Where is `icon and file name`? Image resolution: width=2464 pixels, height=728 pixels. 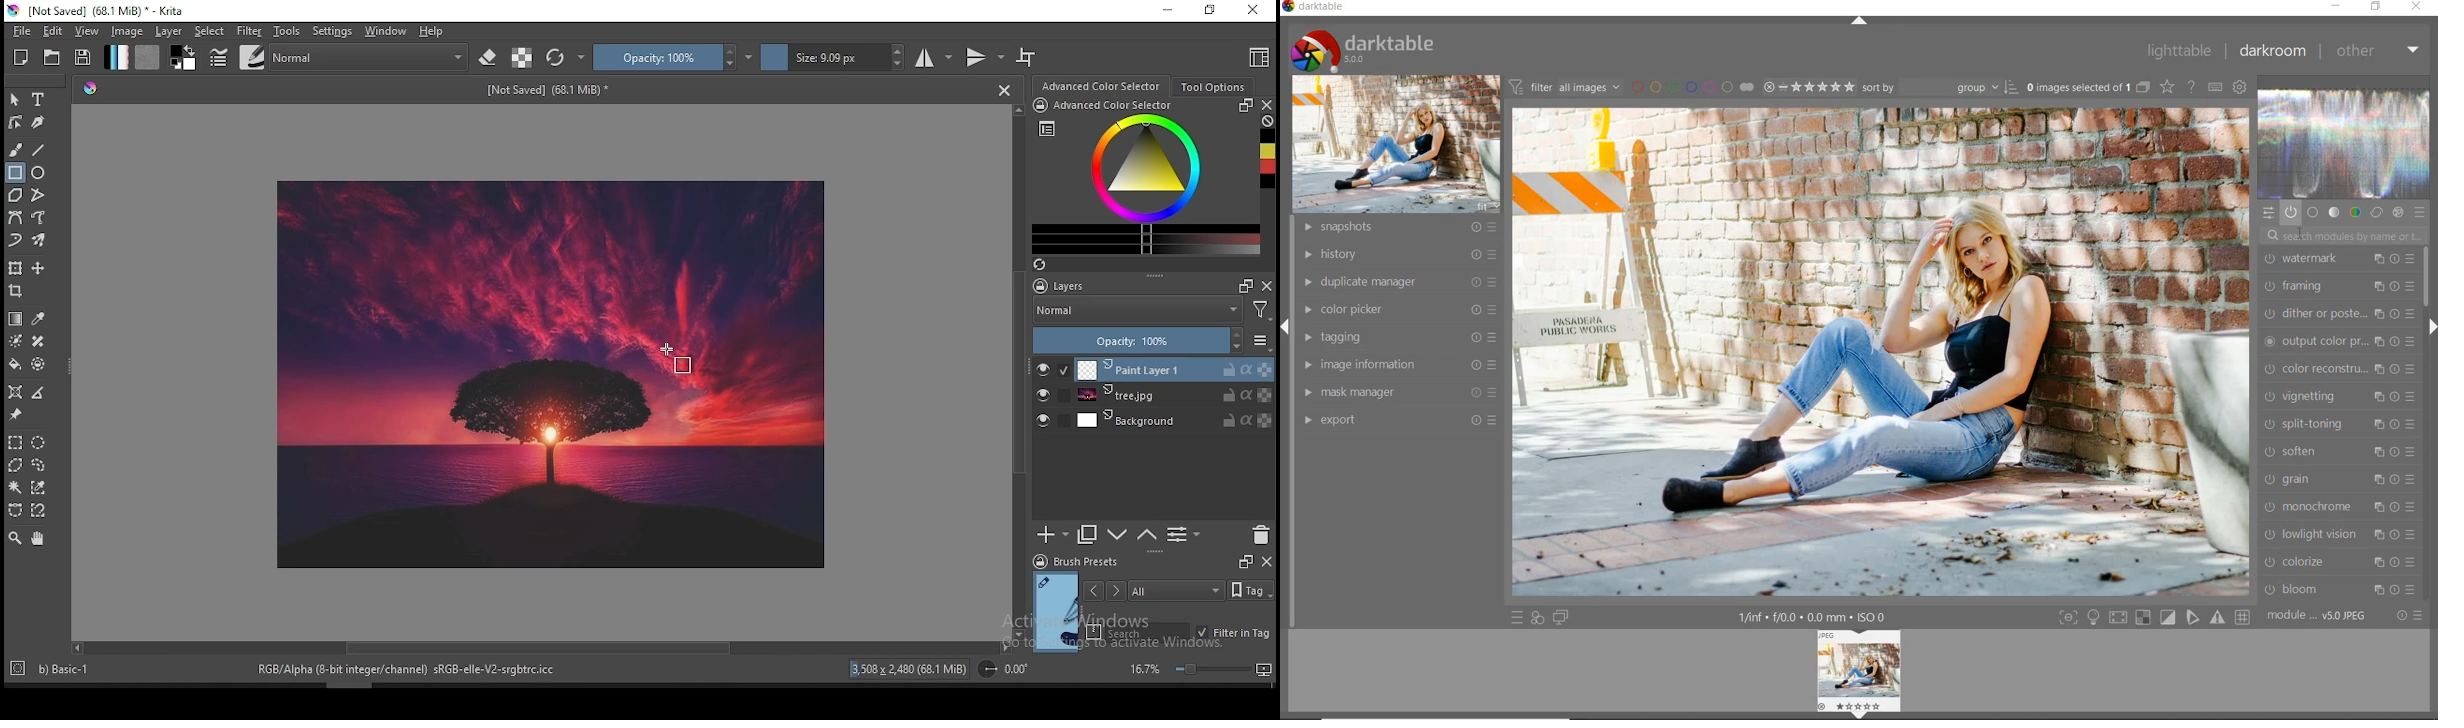 icon and file name is located at coordinates (98, 11).